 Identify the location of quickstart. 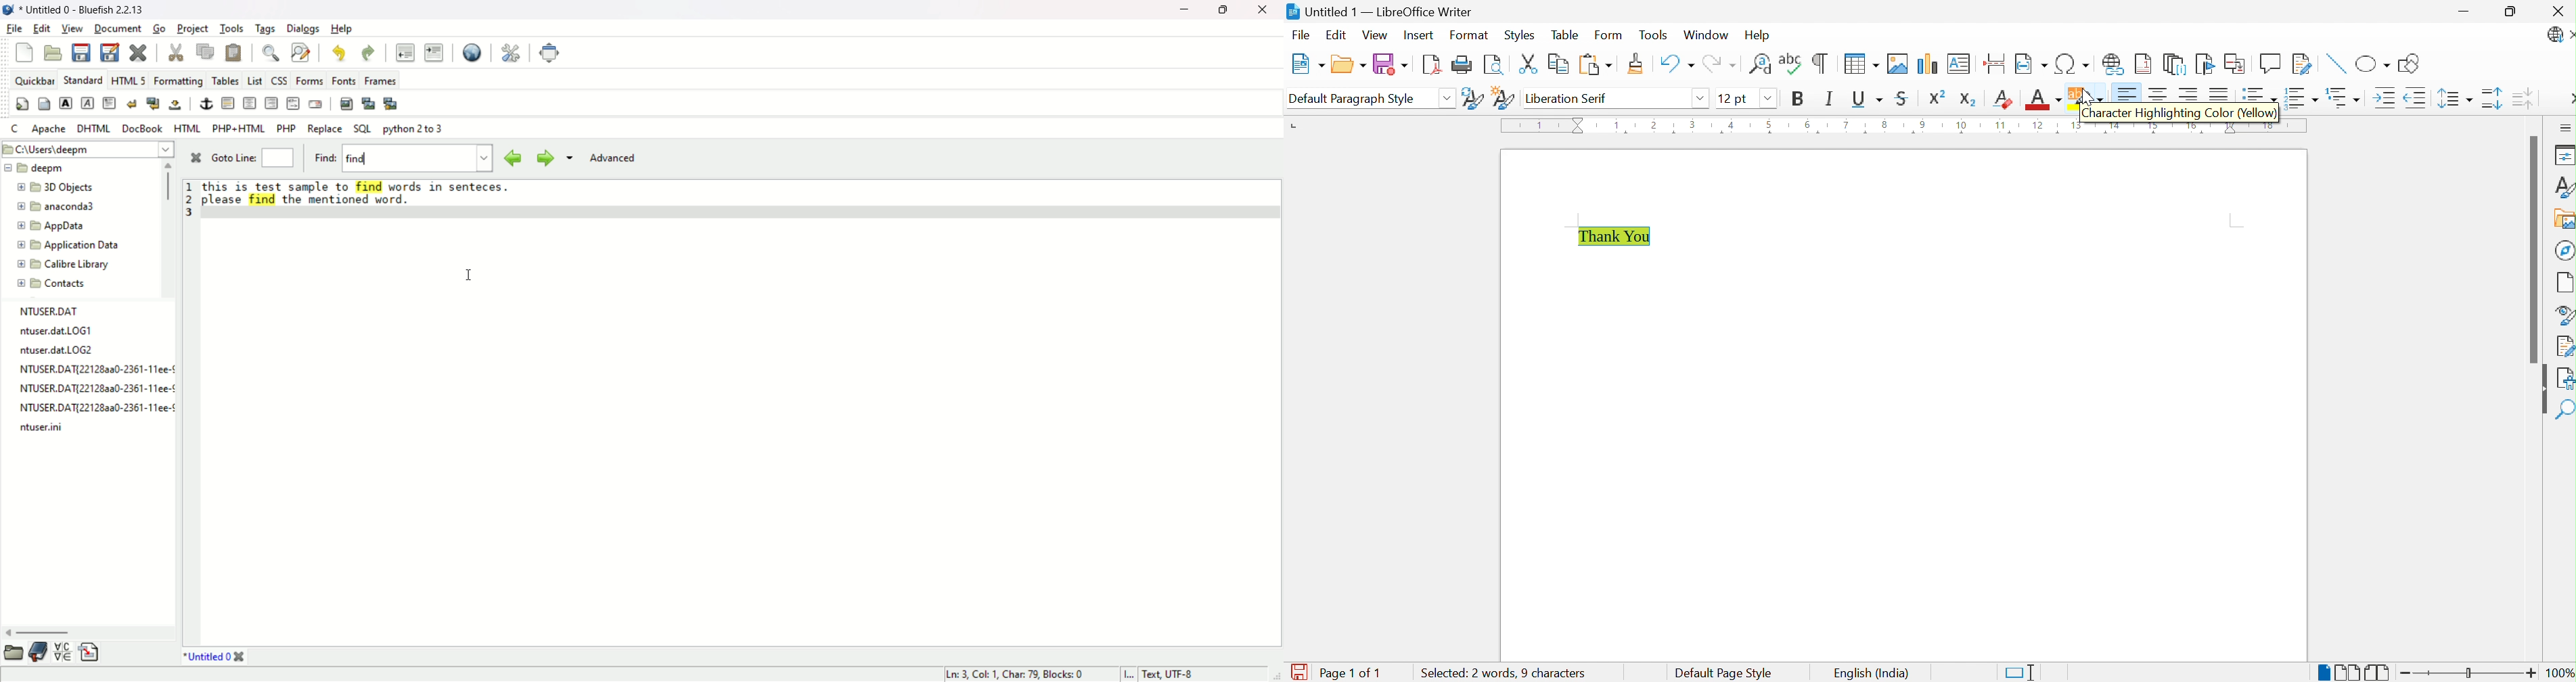
(24, 103).